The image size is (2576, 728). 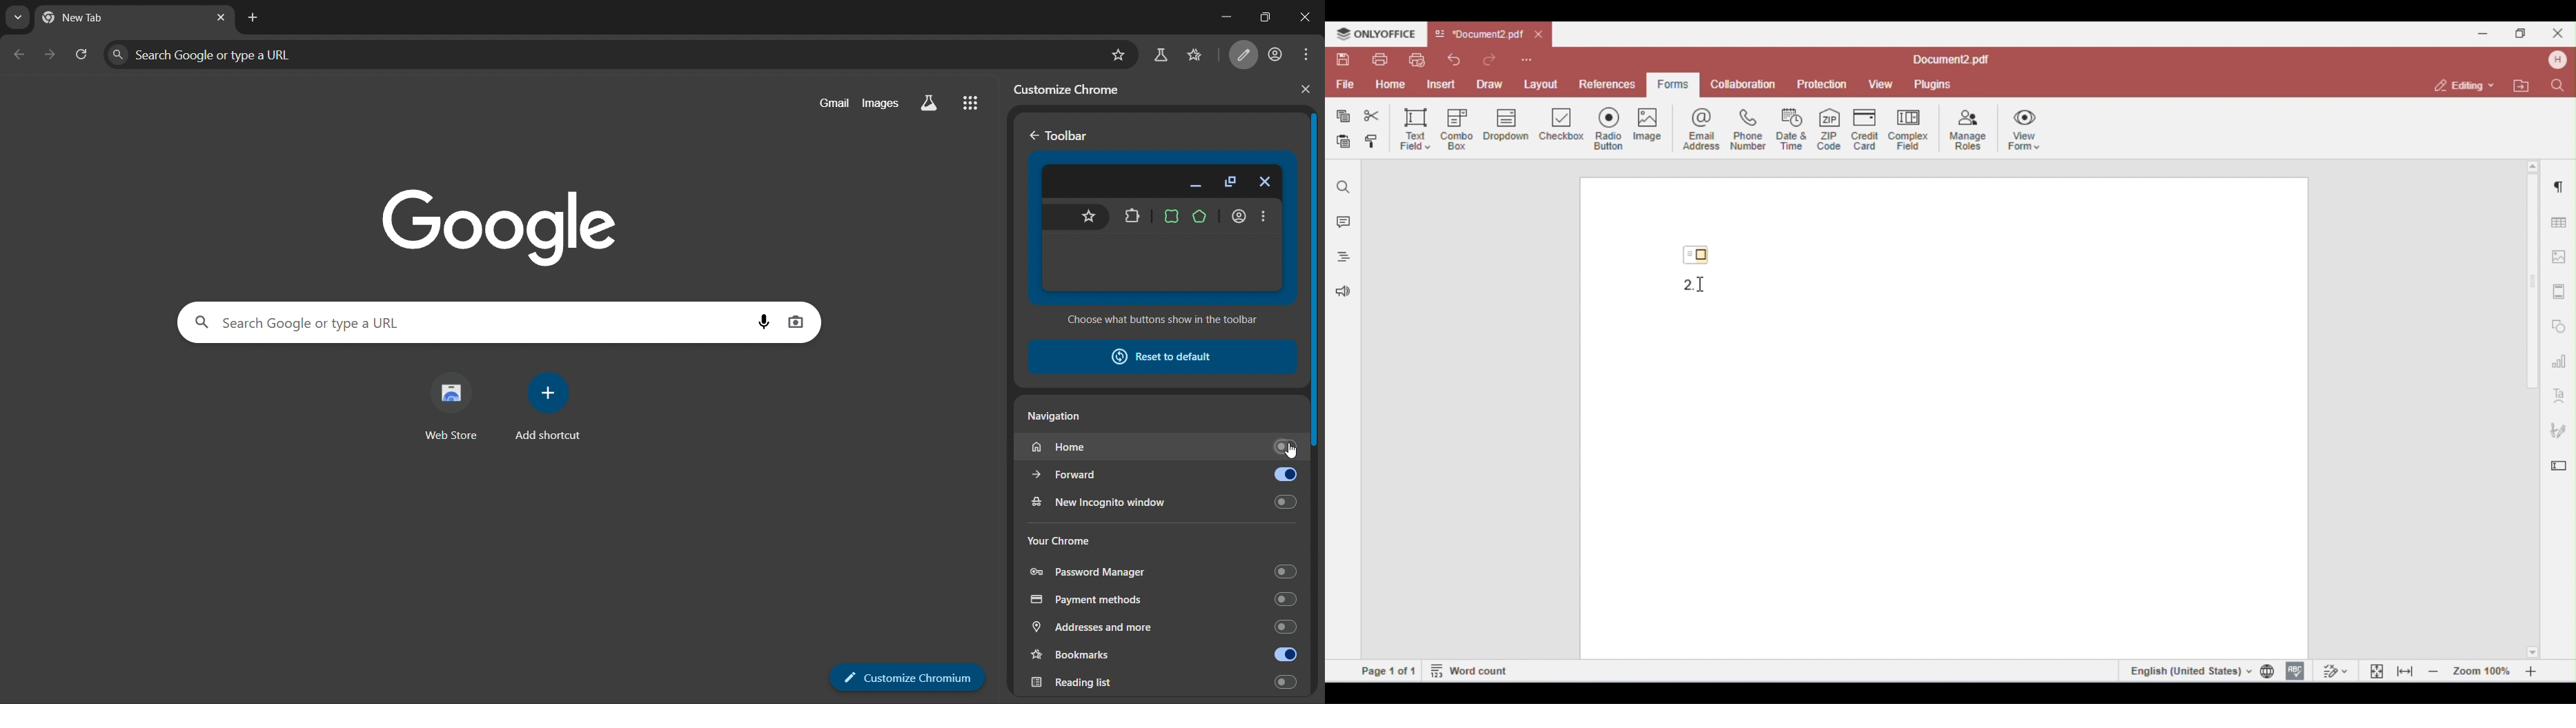 What do you see at coordinates (1061, 135) in the screenshot?
I see `Toolbar` at bounding box center [1061, 135].